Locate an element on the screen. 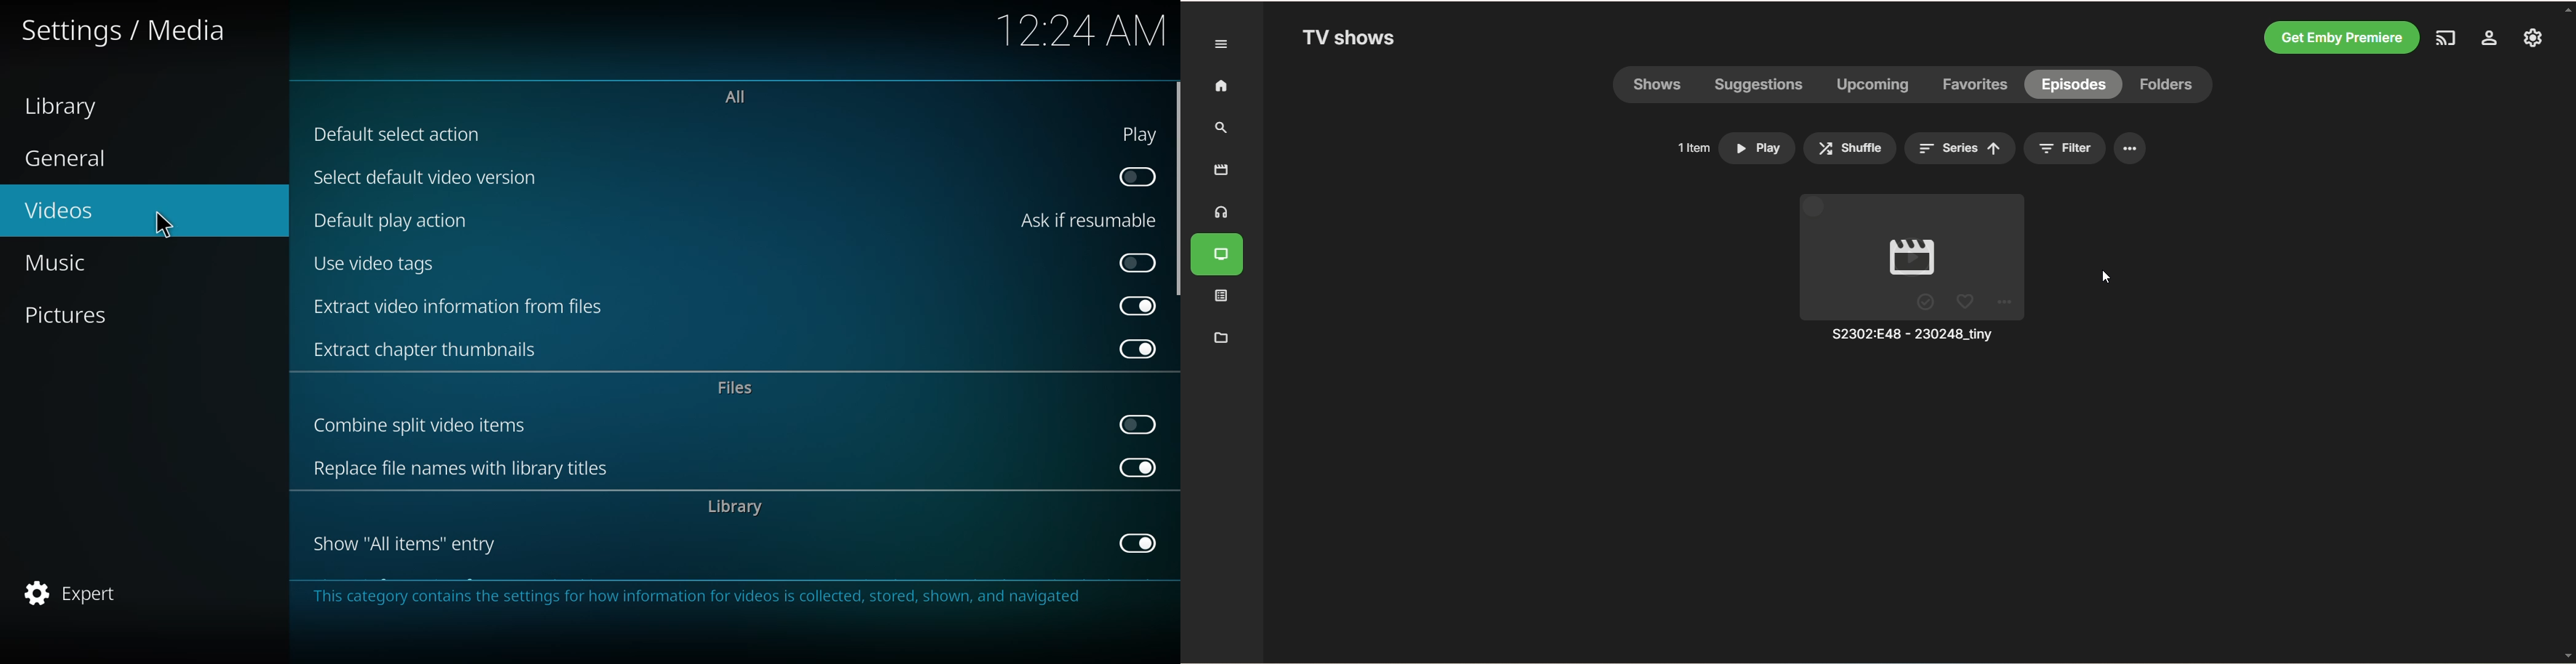 The width and height of the screenshot is (2576, 672). enabled is located at coordinates (1135, 306).